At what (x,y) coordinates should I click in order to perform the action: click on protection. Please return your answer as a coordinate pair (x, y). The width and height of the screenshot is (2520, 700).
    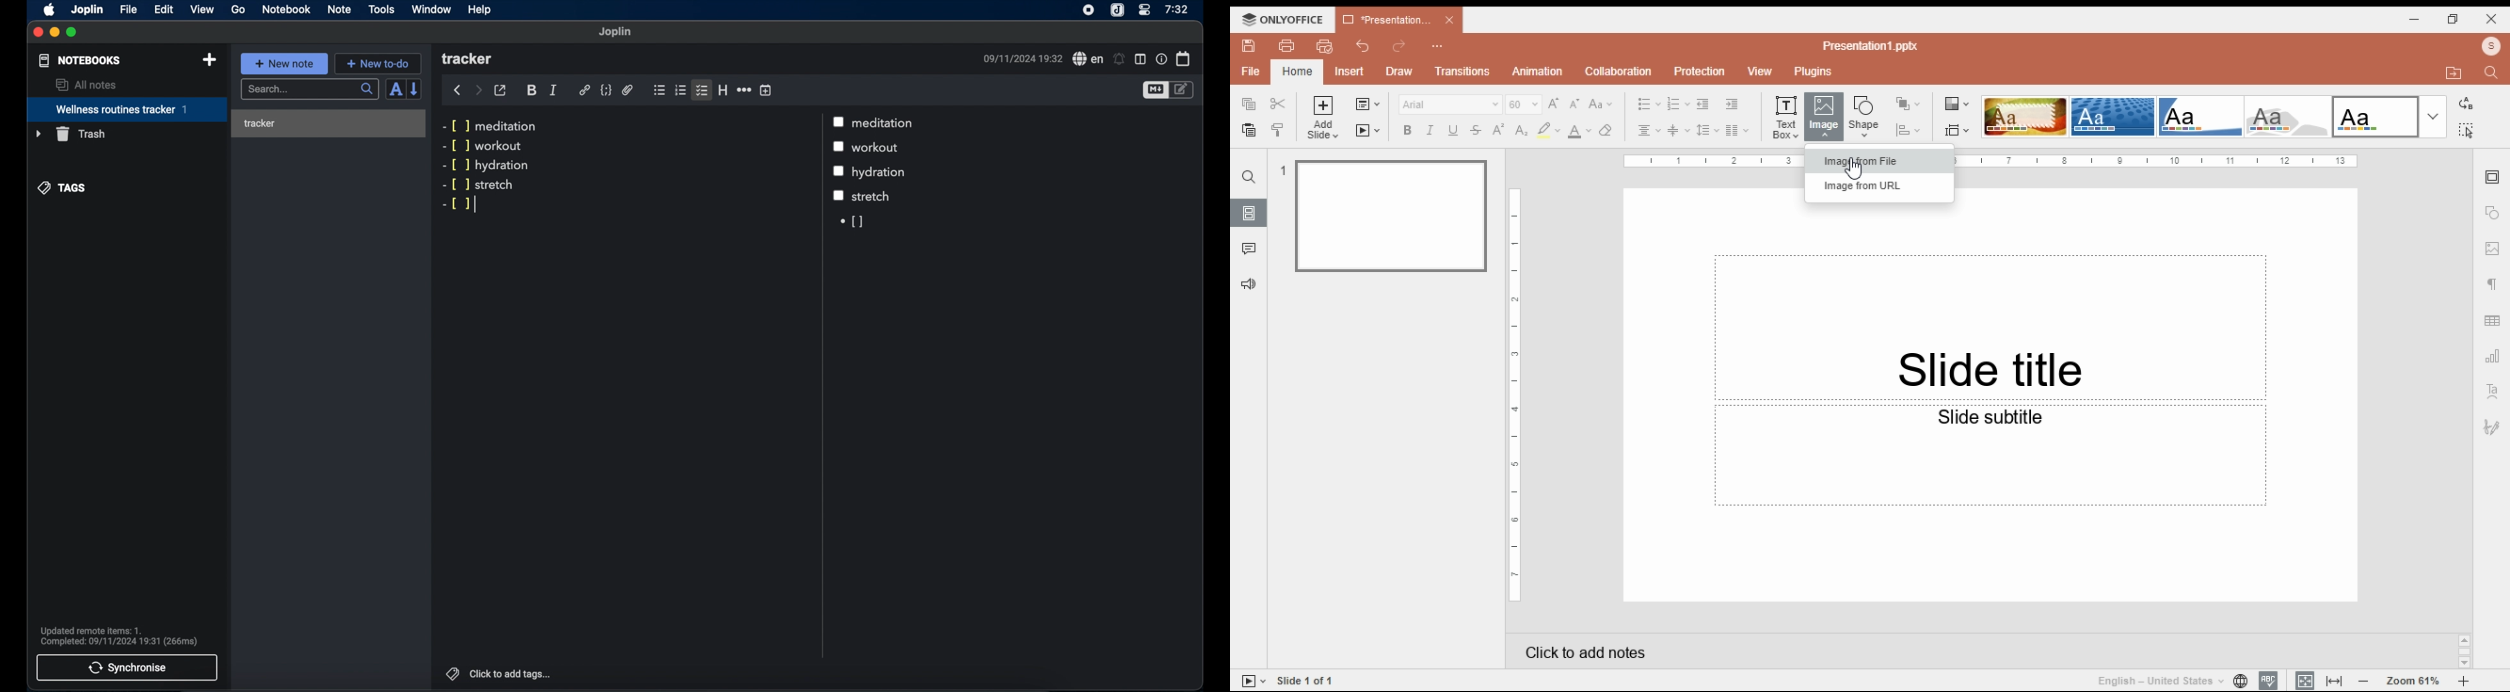
    Looking at the image, I should click on (1701, 71).